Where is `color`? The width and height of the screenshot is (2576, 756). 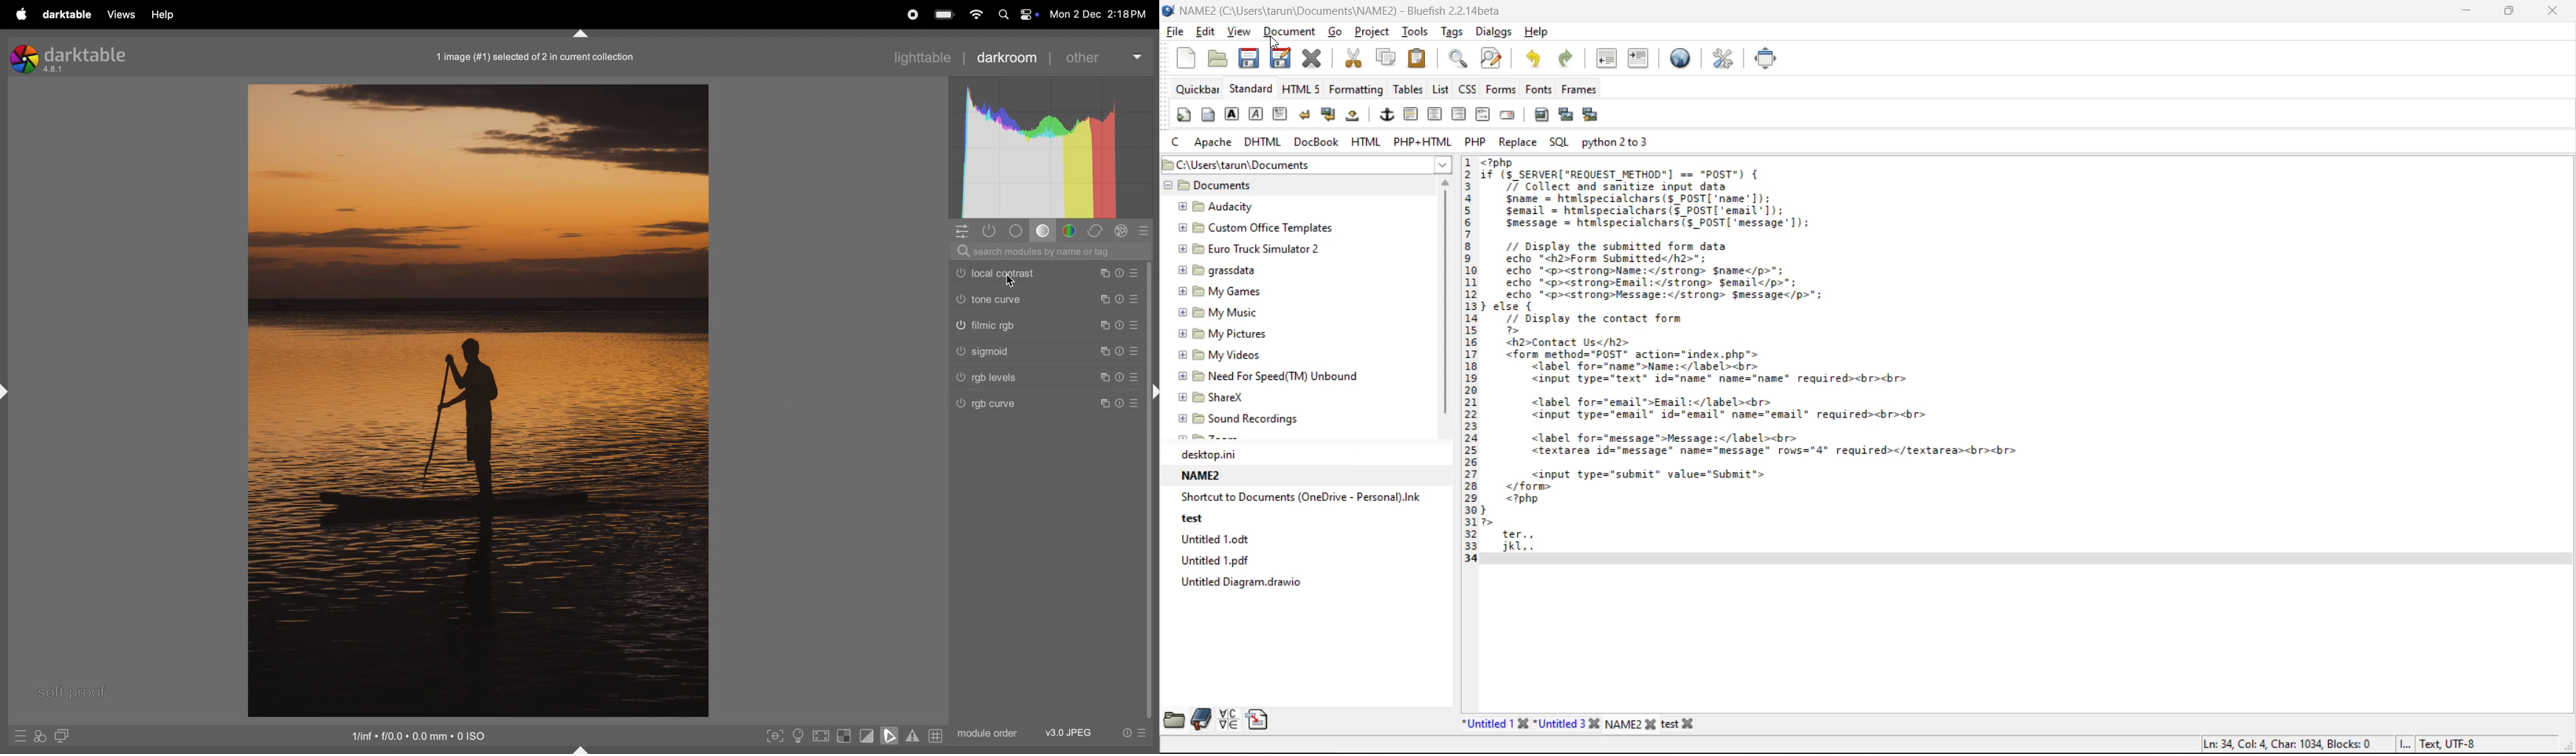
color is located at coordinates (1073, 231).